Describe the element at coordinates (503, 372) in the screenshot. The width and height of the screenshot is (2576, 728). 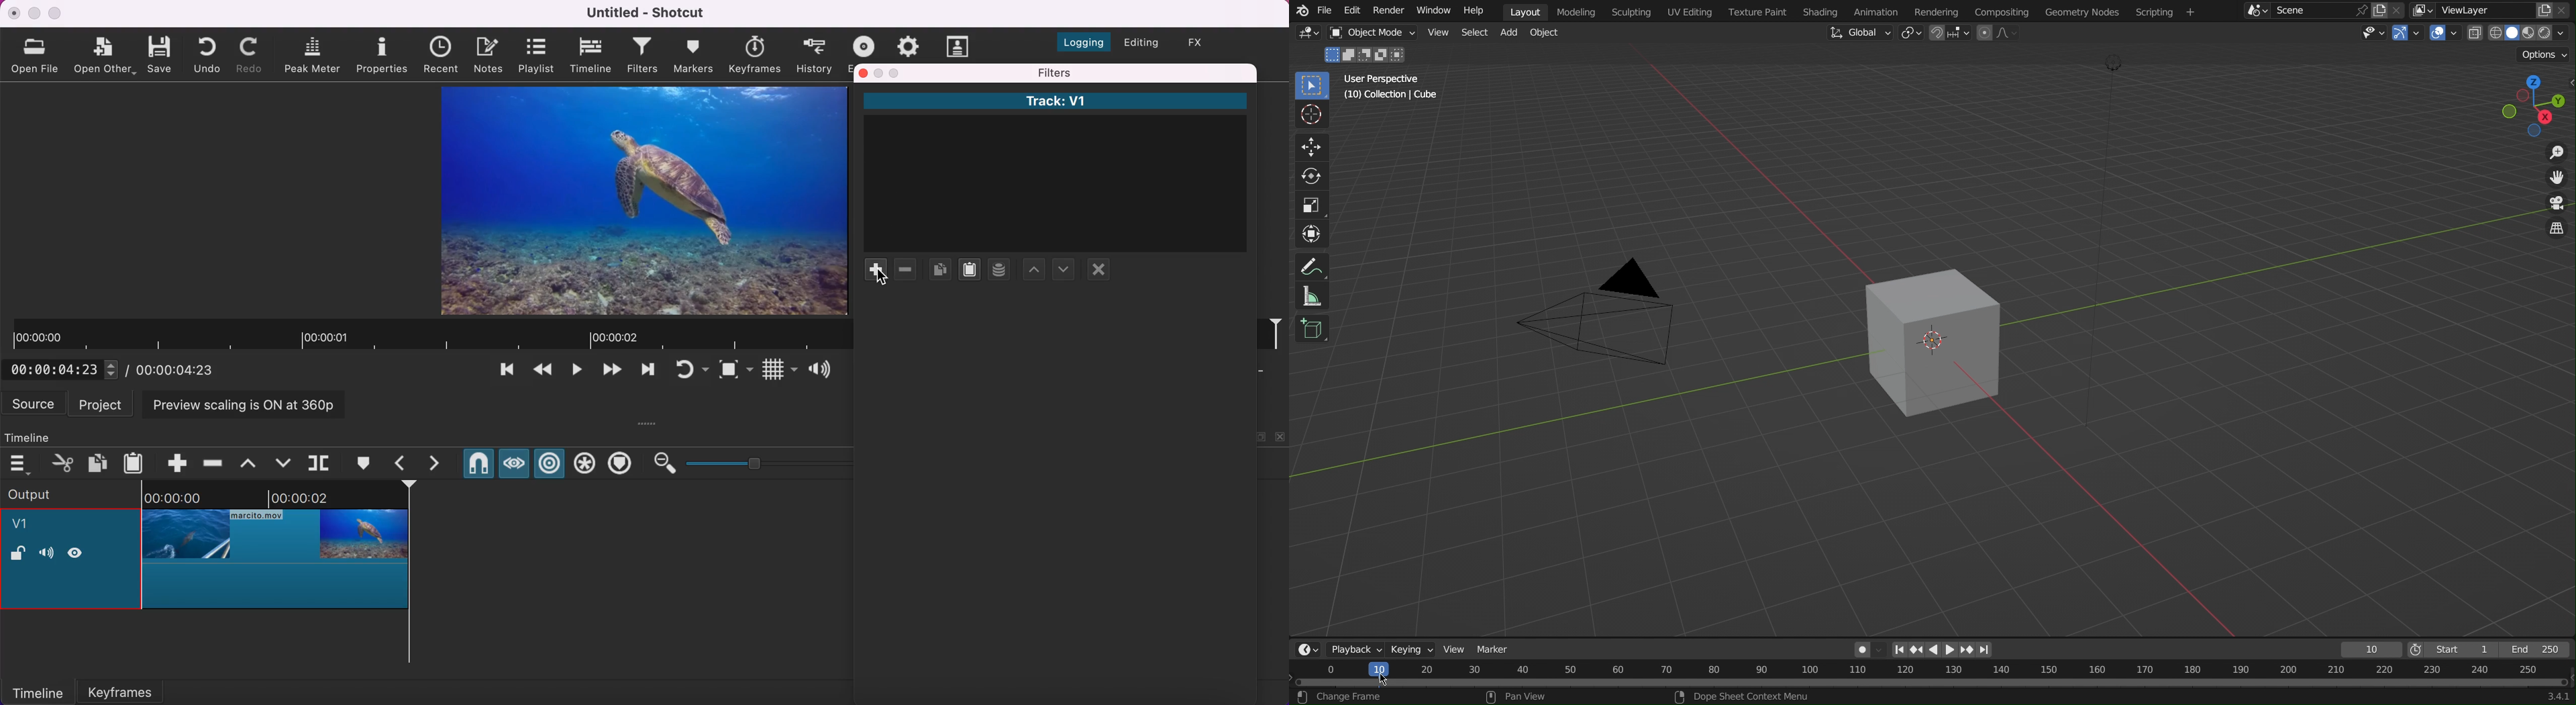
I see `skip to the previous point` at that location.